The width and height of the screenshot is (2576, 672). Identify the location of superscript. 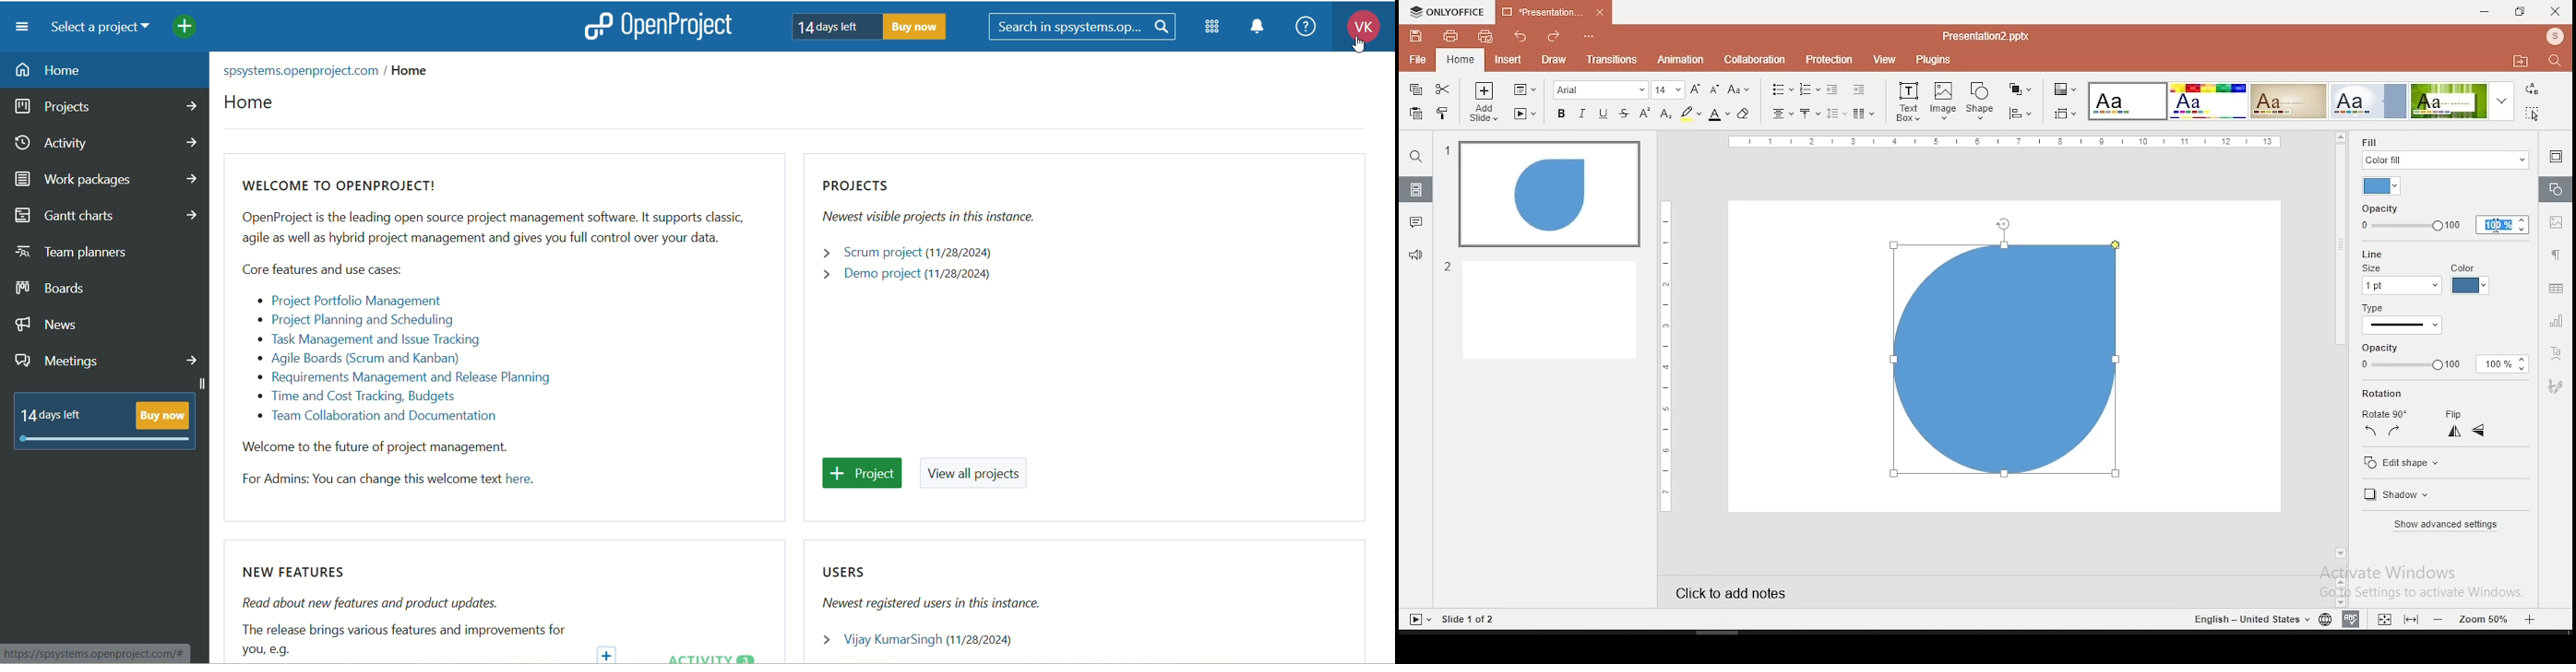
(1646, 113).